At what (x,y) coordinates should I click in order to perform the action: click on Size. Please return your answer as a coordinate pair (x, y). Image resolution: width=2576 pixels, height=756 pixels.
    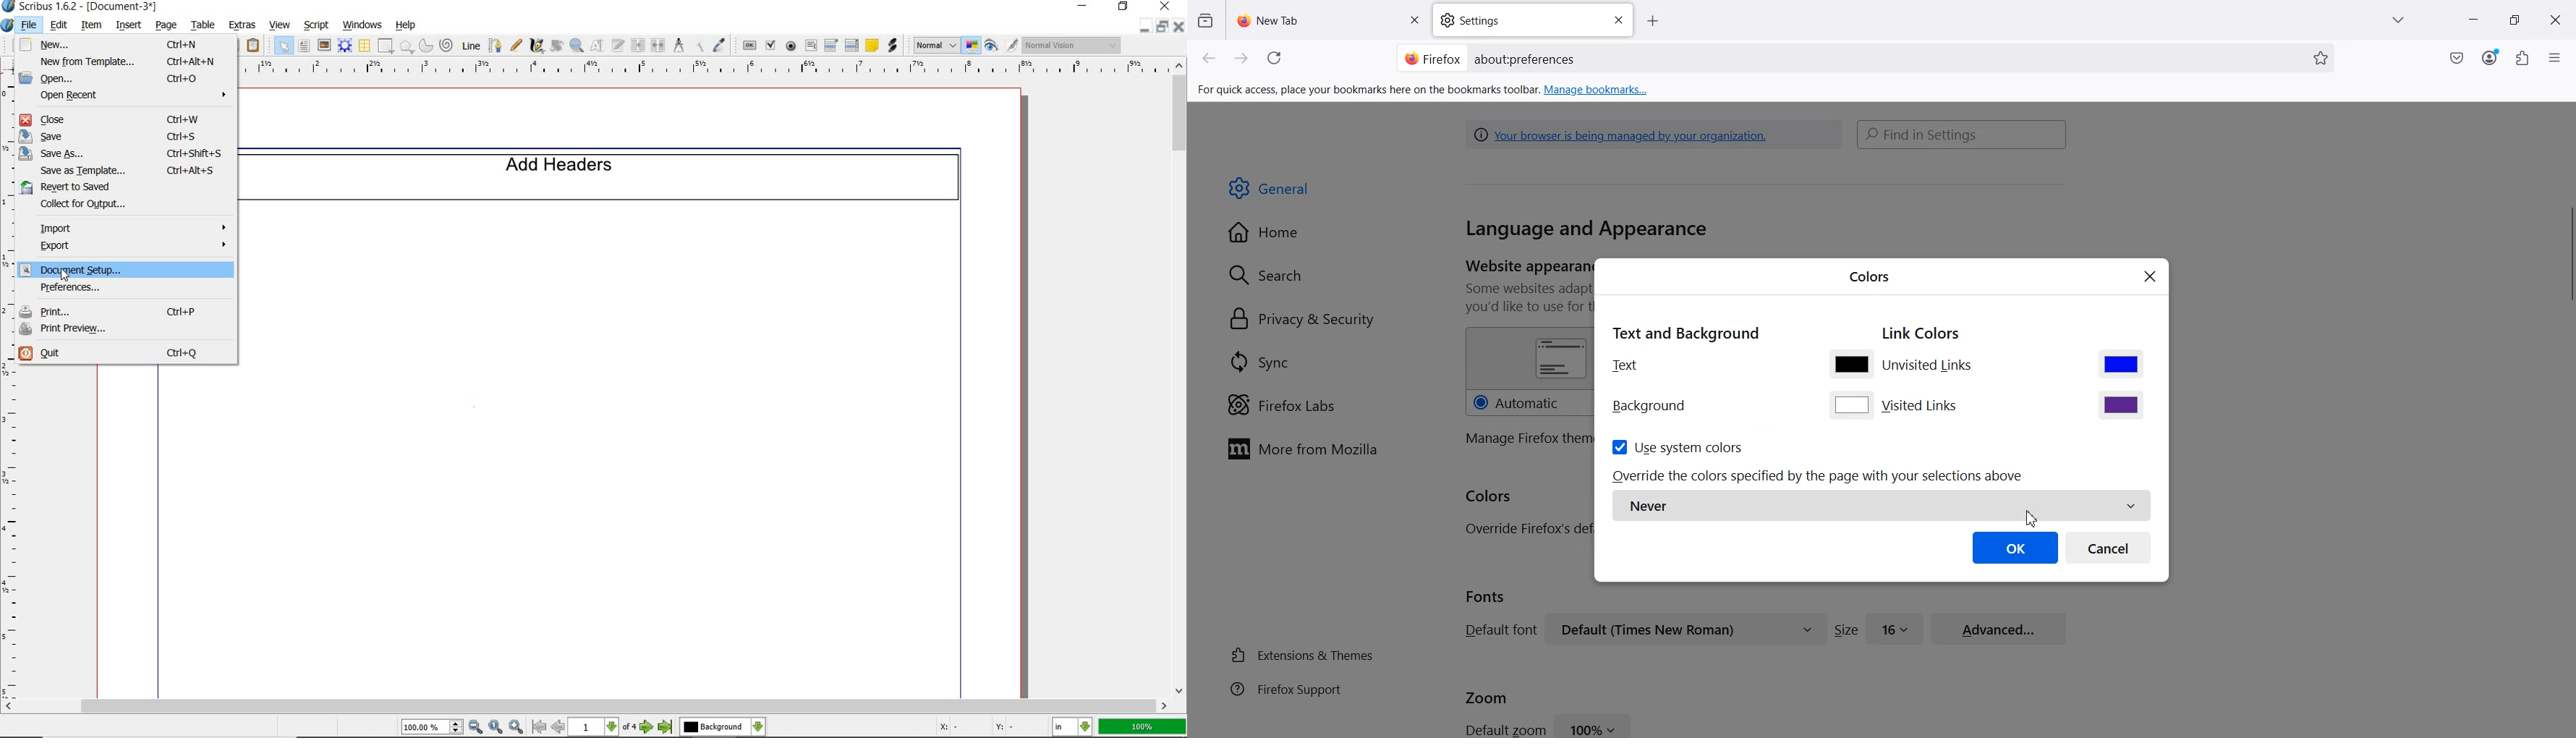
    Looking at the image, I should click on (1846, 629).